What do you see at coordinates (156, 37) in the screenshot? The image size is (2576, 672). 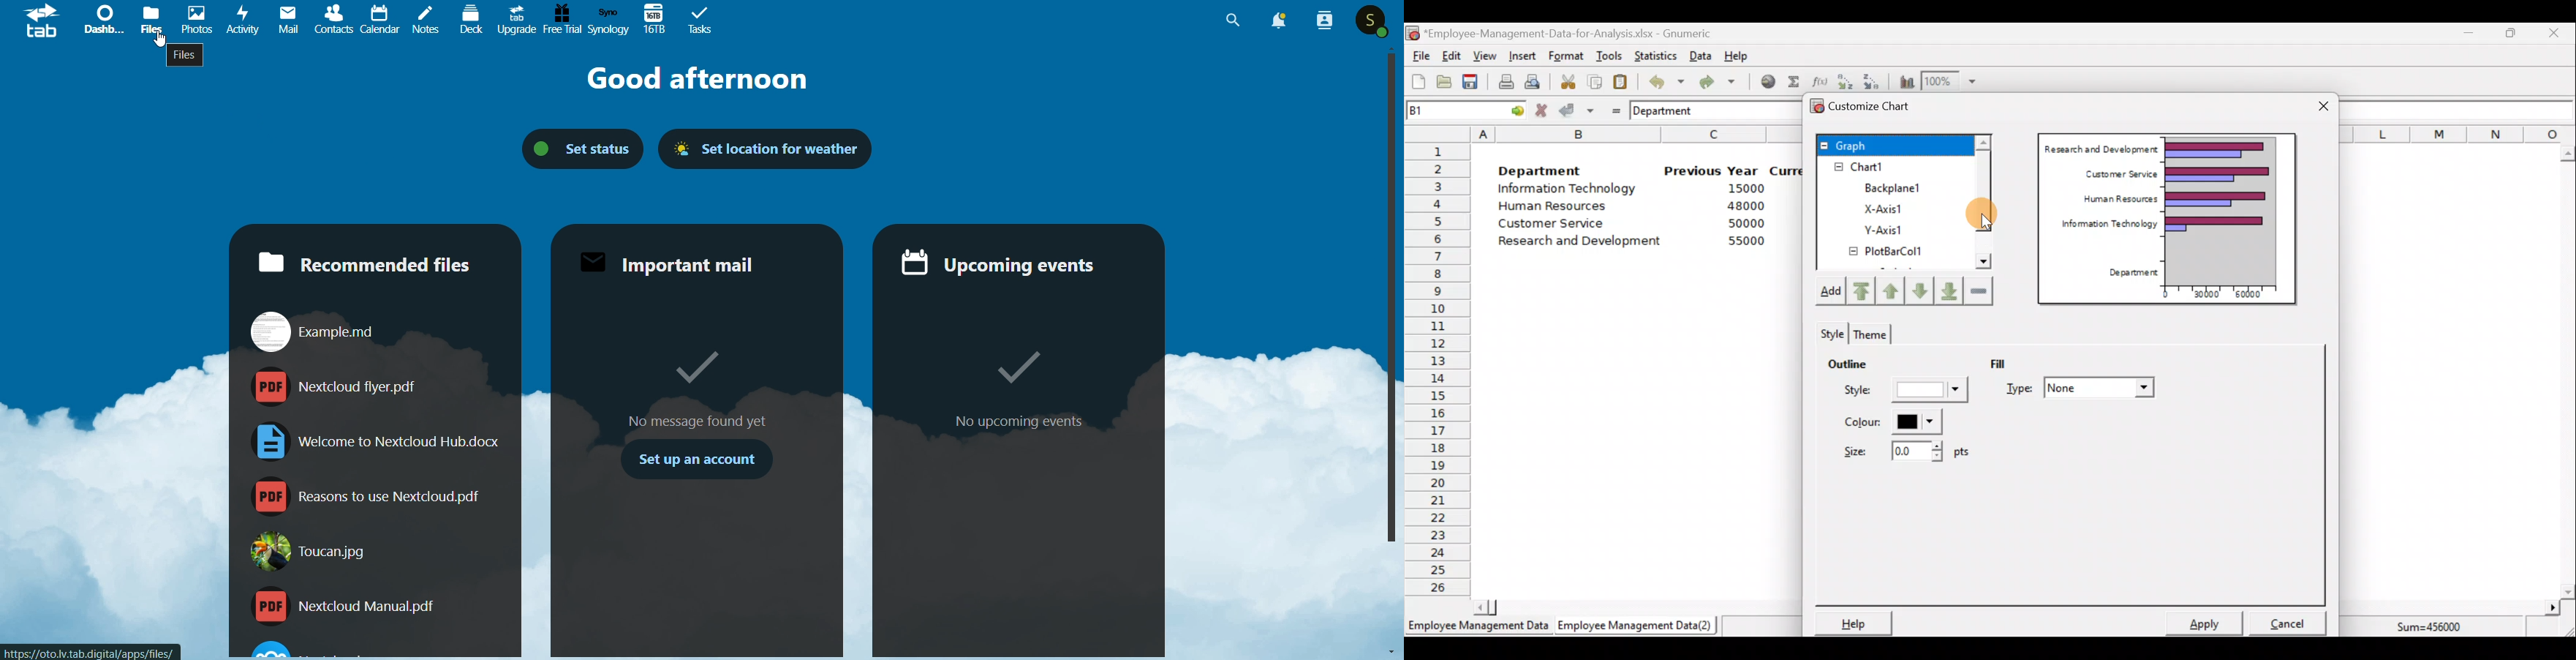 I see `cursor` at bounding box center [156, 37].